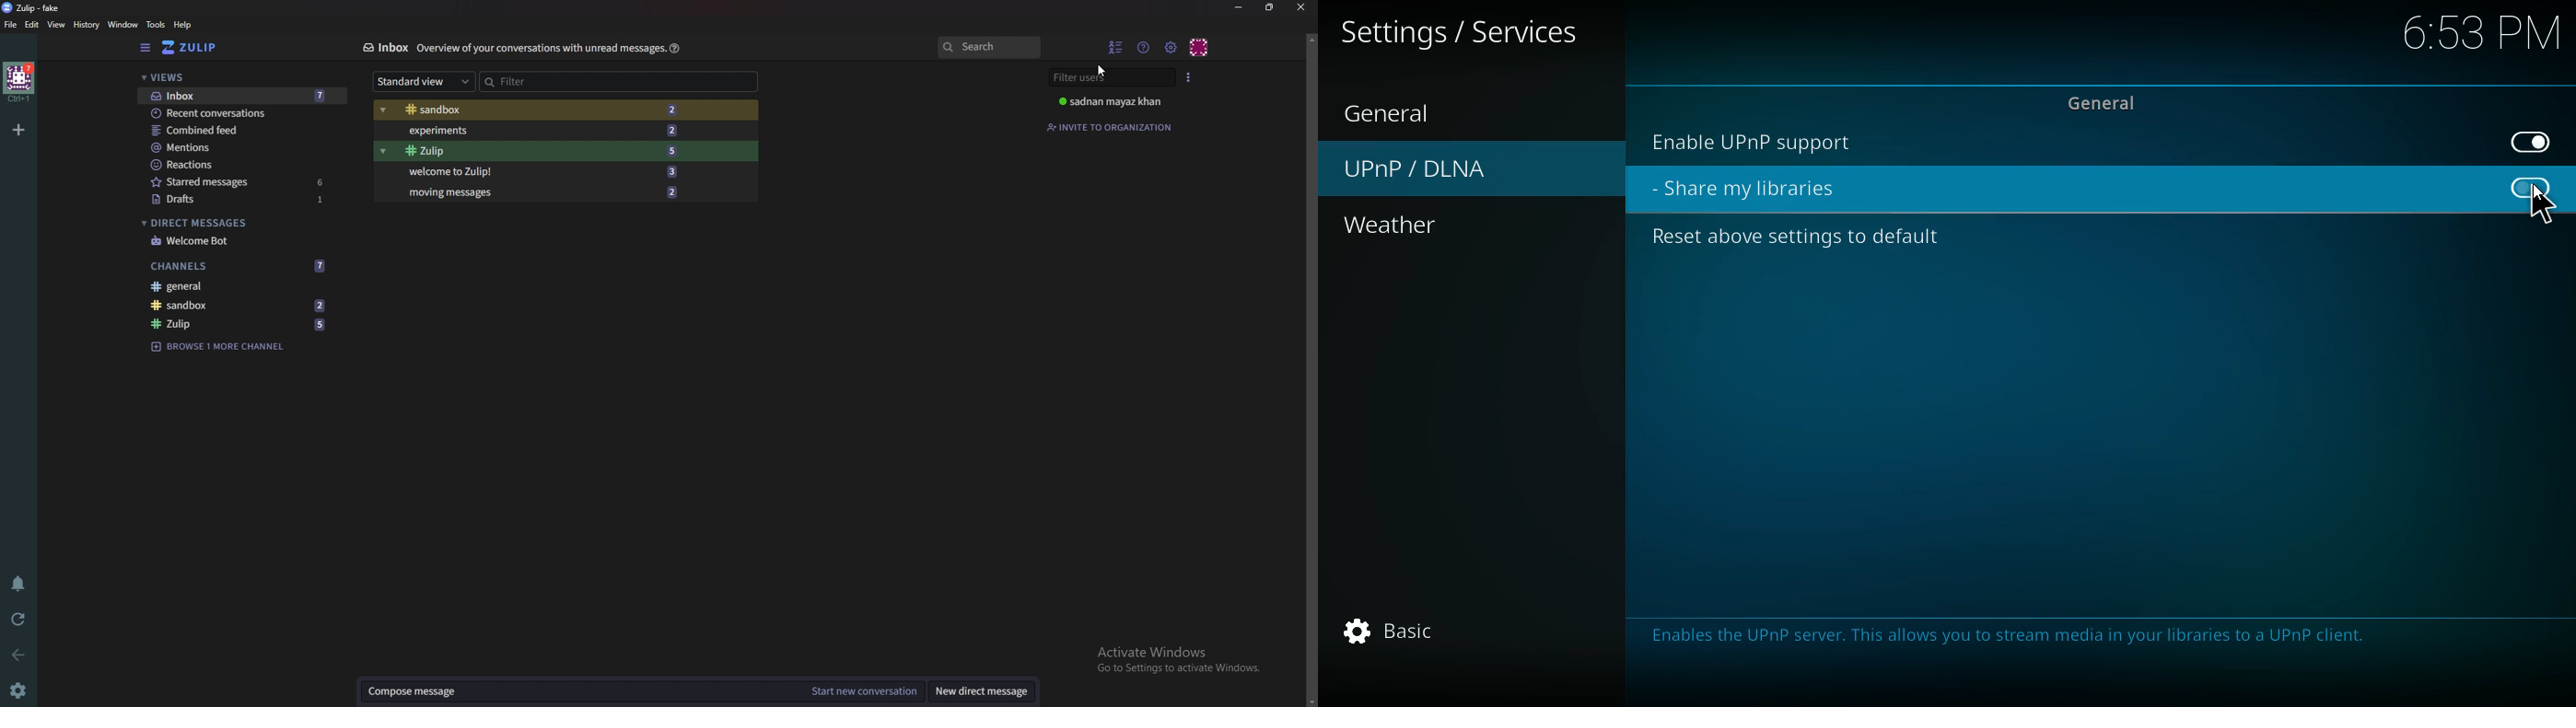 This screenshot has width=2576, height=728. I want to click on cursor, so click(1101, 71).